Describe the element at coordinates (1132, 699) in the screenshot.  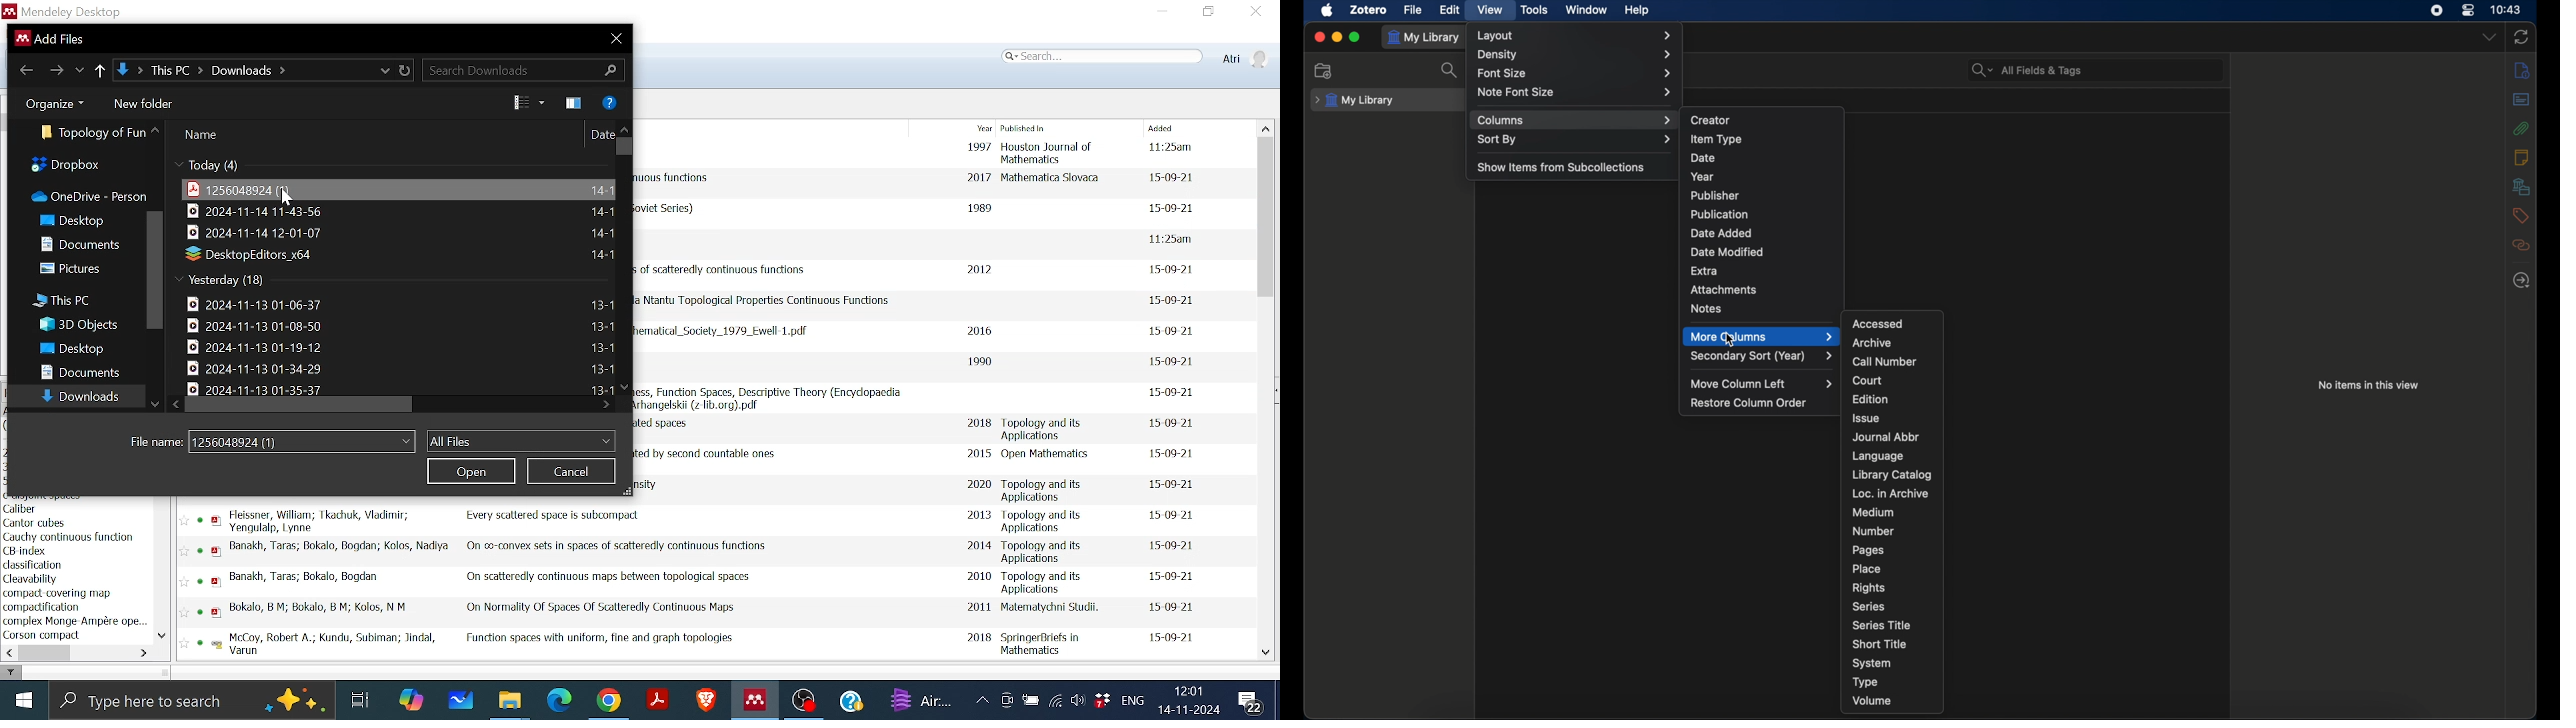
I see `Language` at that location.